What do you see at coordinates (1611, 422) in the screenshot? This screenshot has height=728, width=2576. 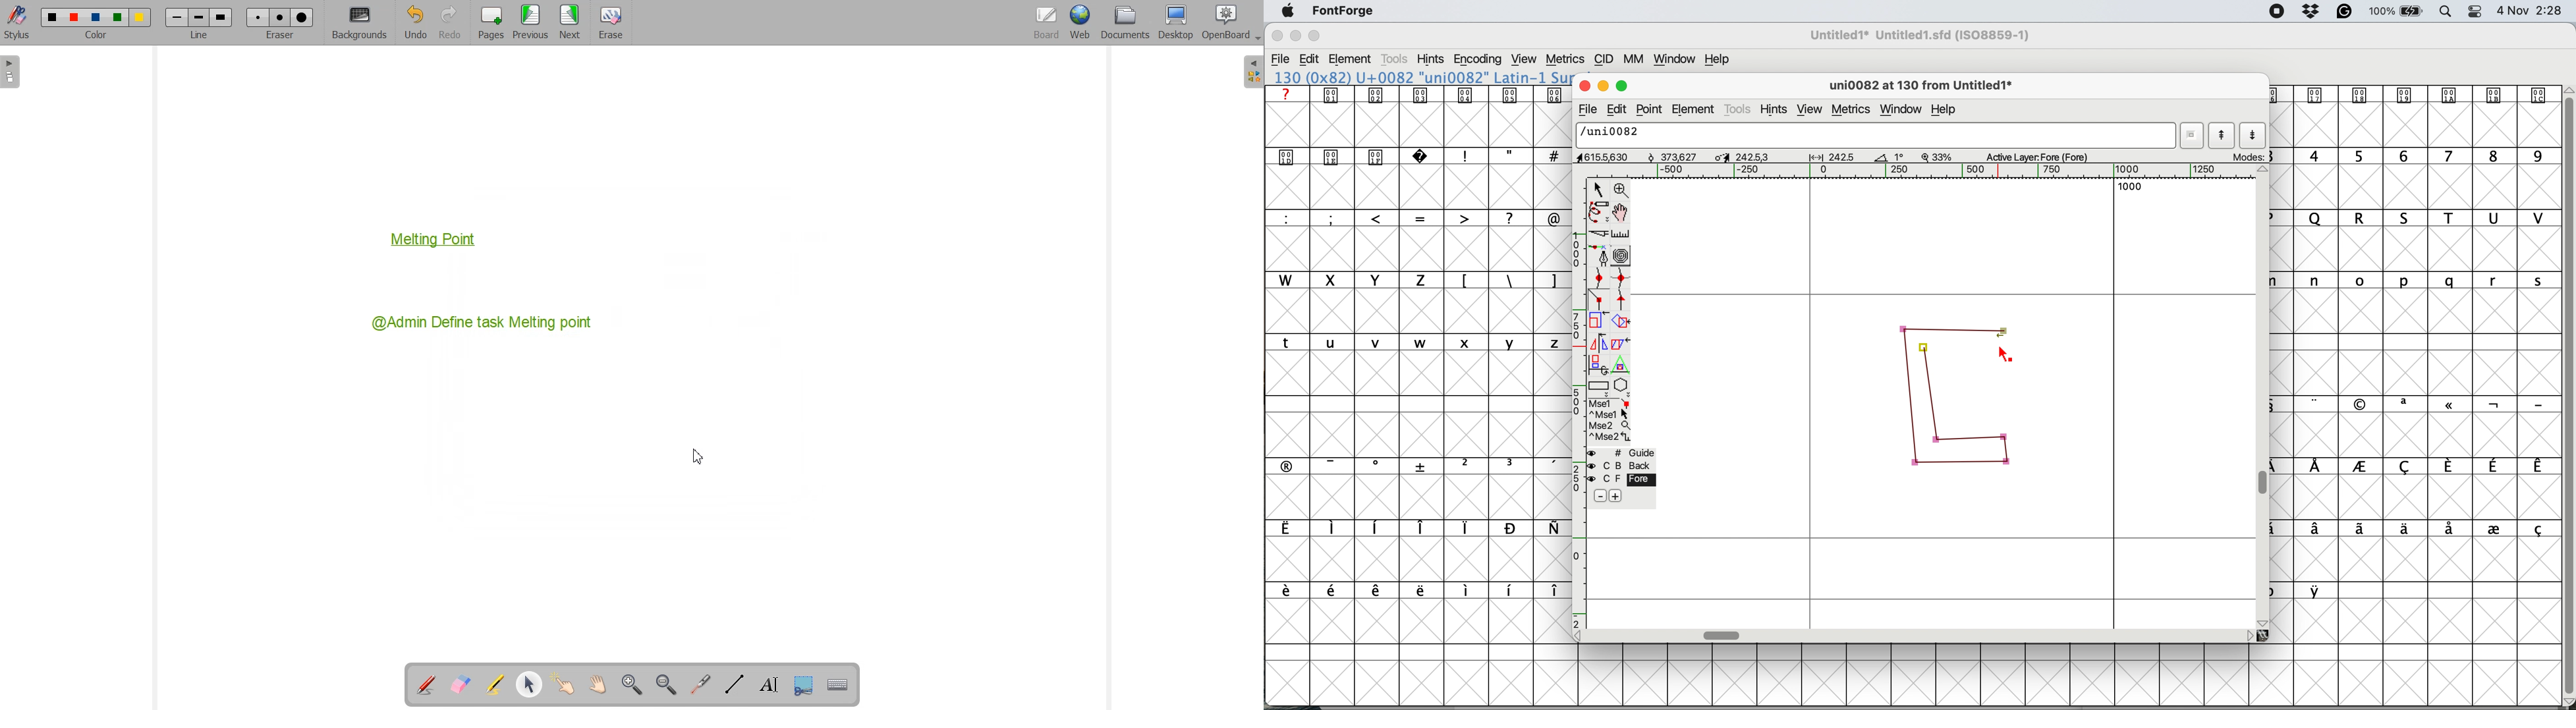 I see `selections` at bounding box center [1611, 422].